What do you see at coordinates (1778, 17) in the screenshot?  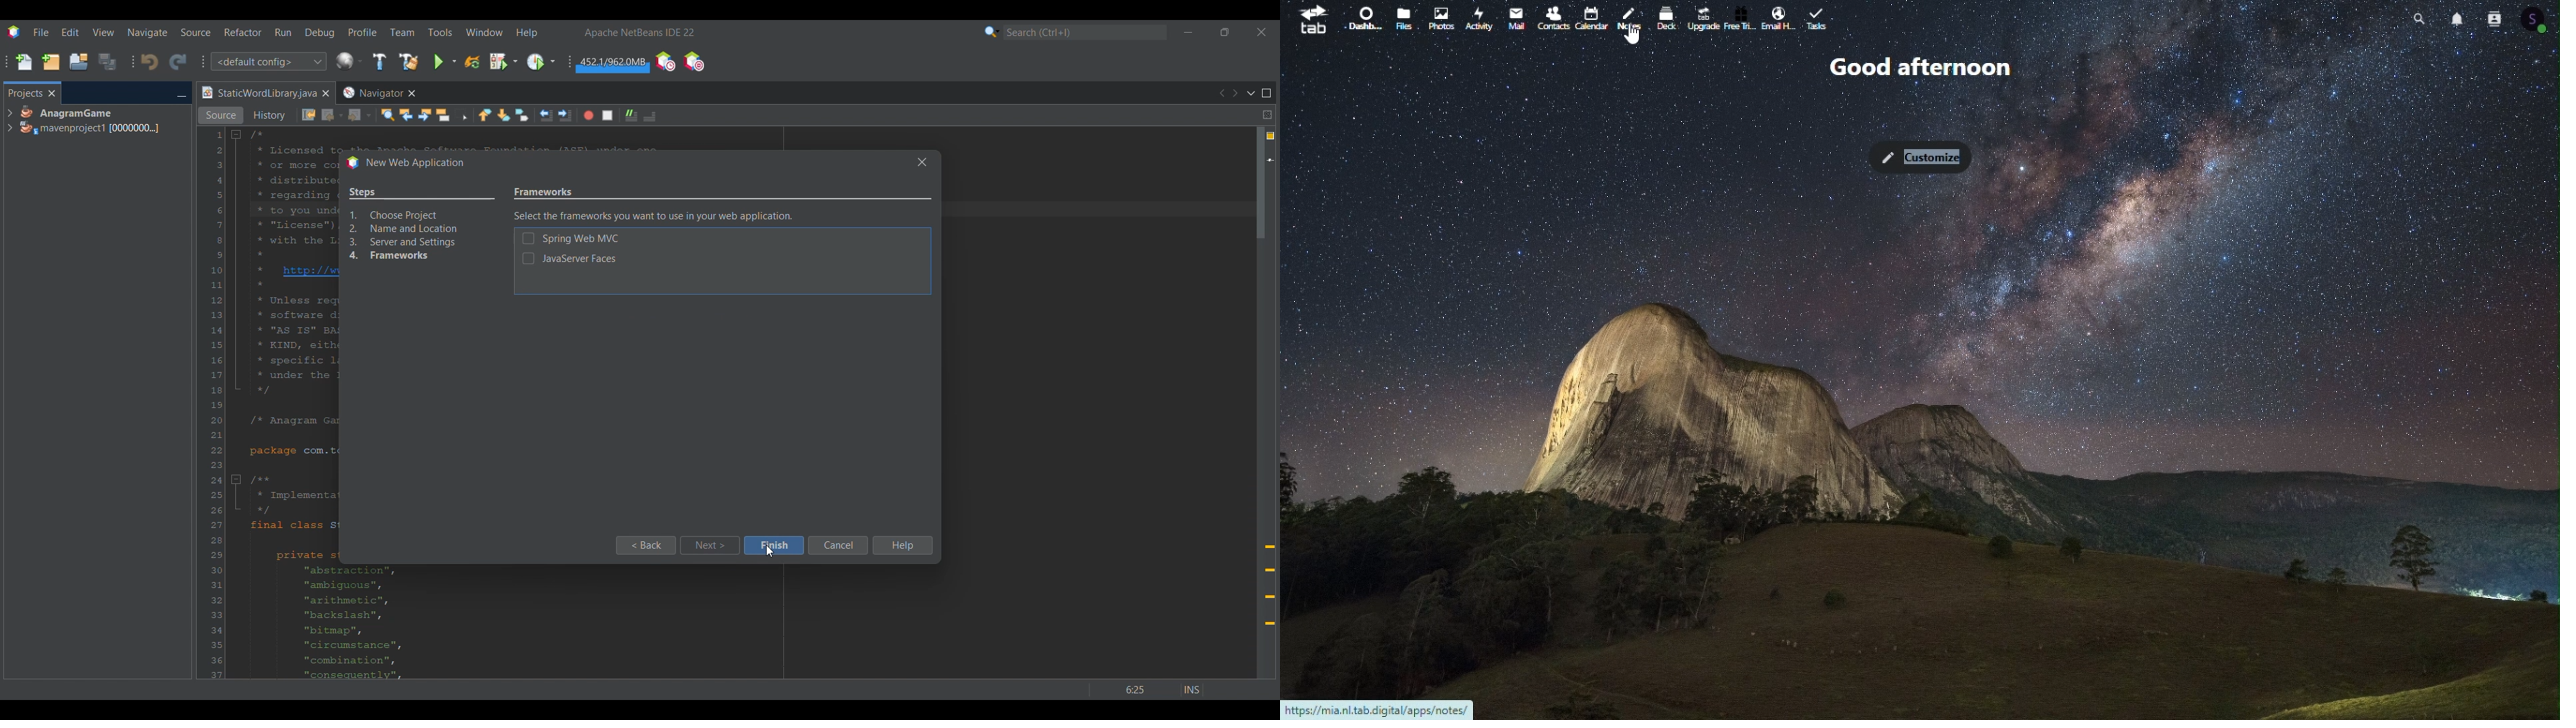 I see `Email handling` at bounding box center [1778, 17].